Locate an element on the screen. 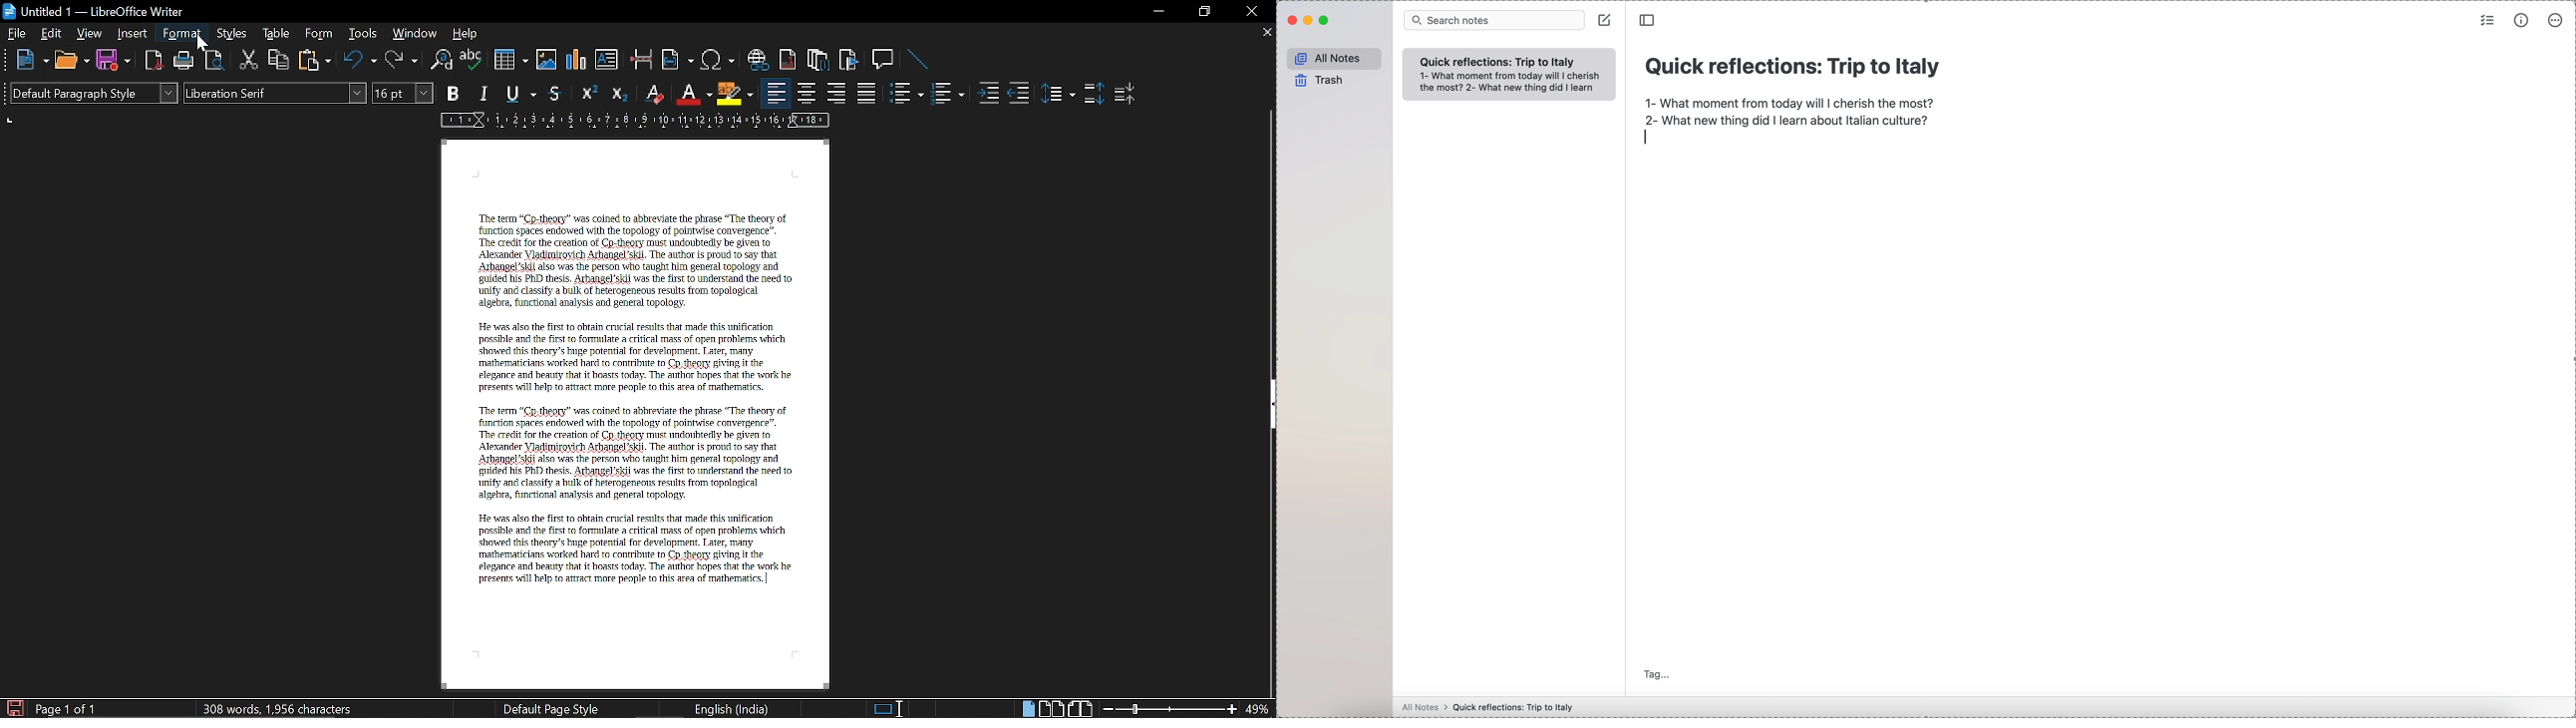 This screenshot has width=2576, height=728. Quick reflections: Trip to Italy is located at coordinates (1791, 70).